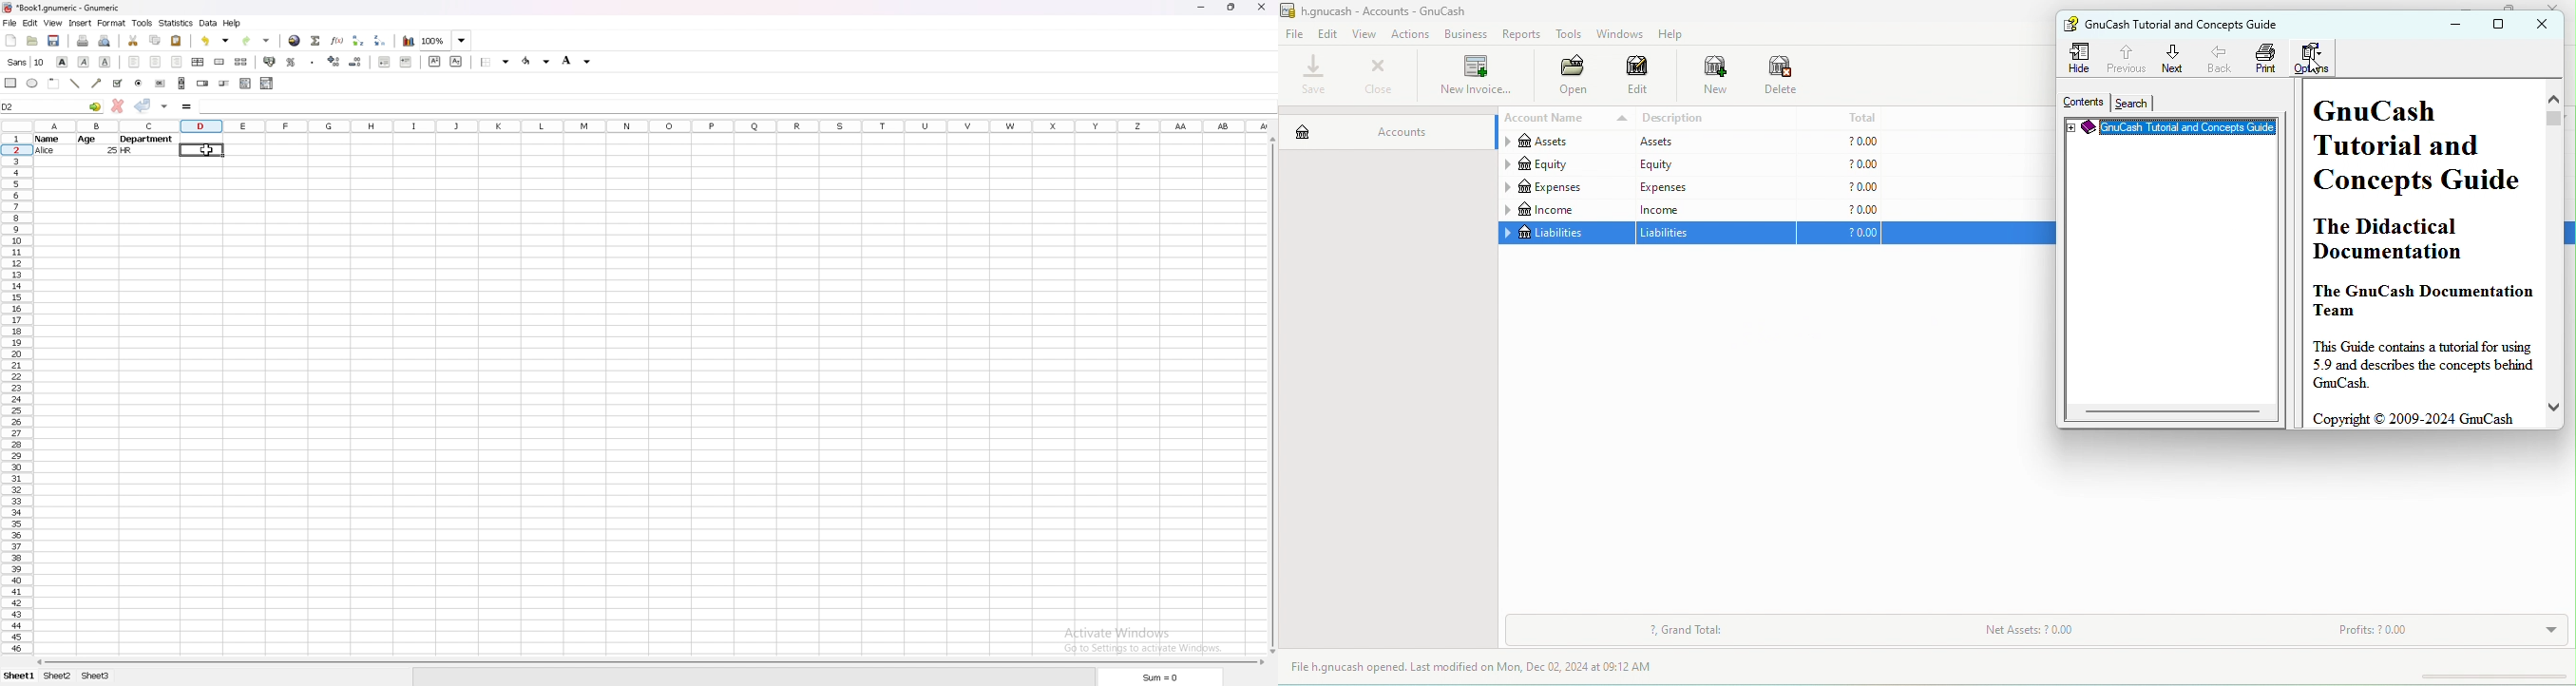 The height and width of the screenshot is (700, 2576). What do you see at coordinates (203, 85) in the screenshot?
I see `spin button` at bounding box center [203, 85].